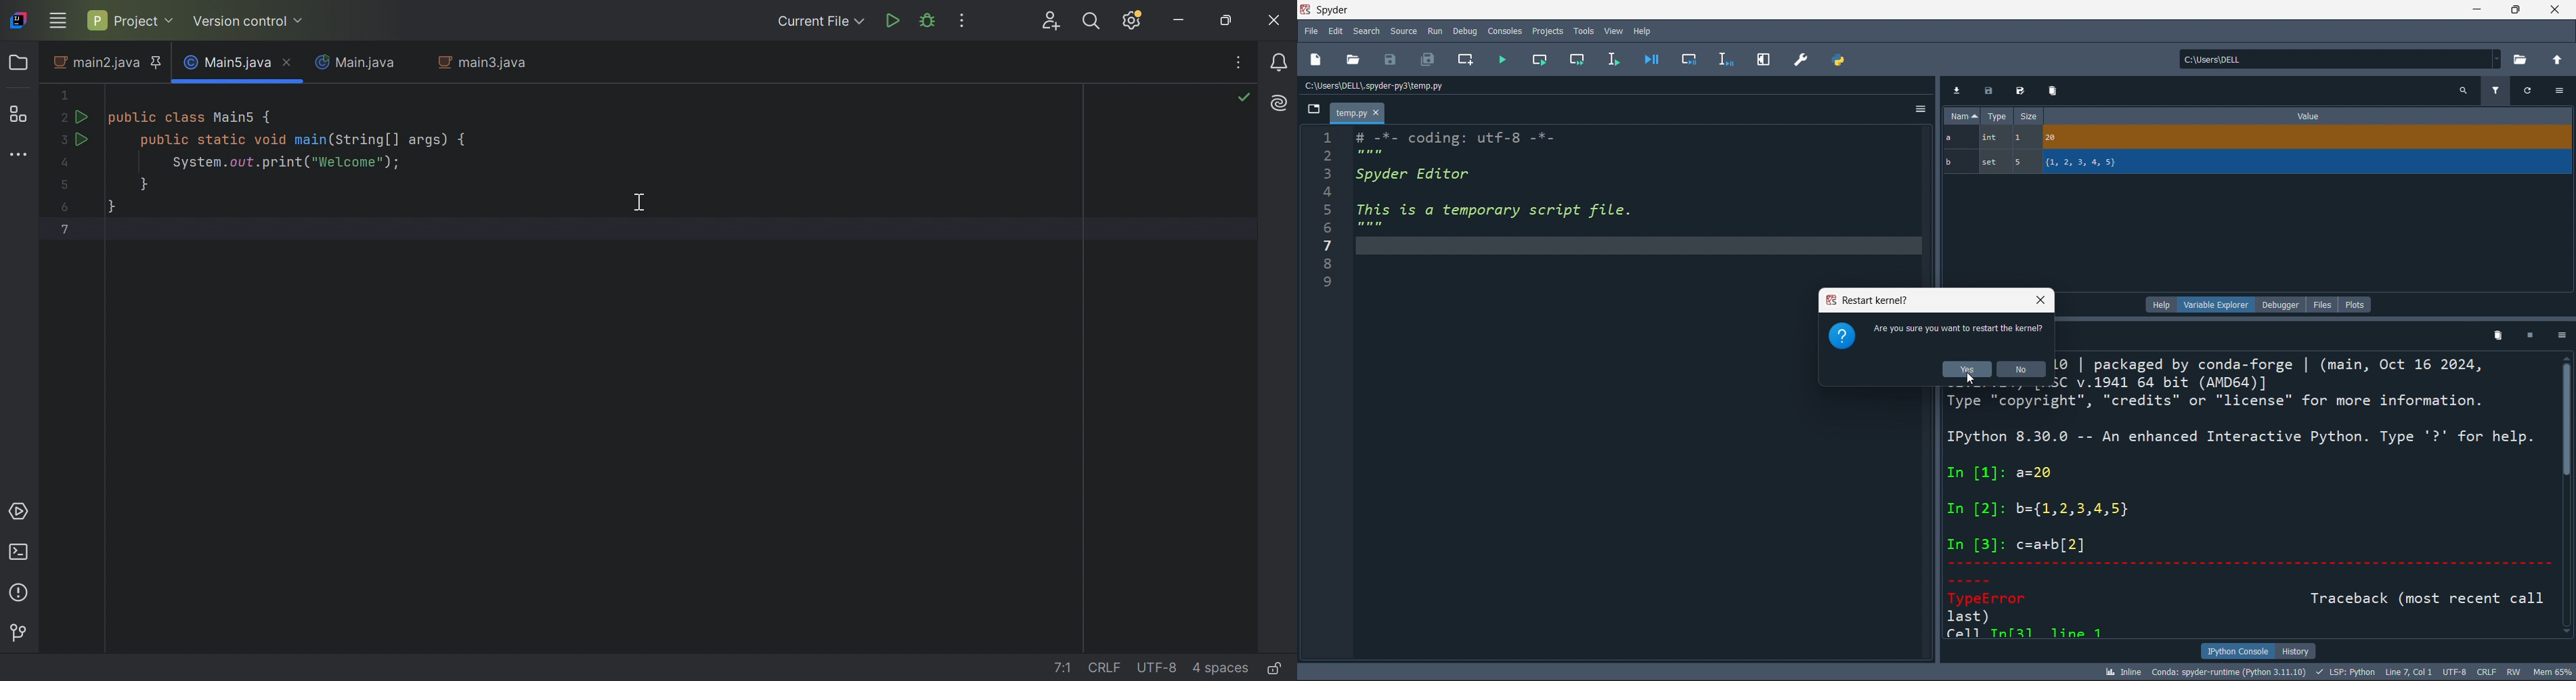 This screenshot has height=700, width=2576. Describe the element at coordinates (2499, 338) in the screenshot. I see `delete kernel` at that location.